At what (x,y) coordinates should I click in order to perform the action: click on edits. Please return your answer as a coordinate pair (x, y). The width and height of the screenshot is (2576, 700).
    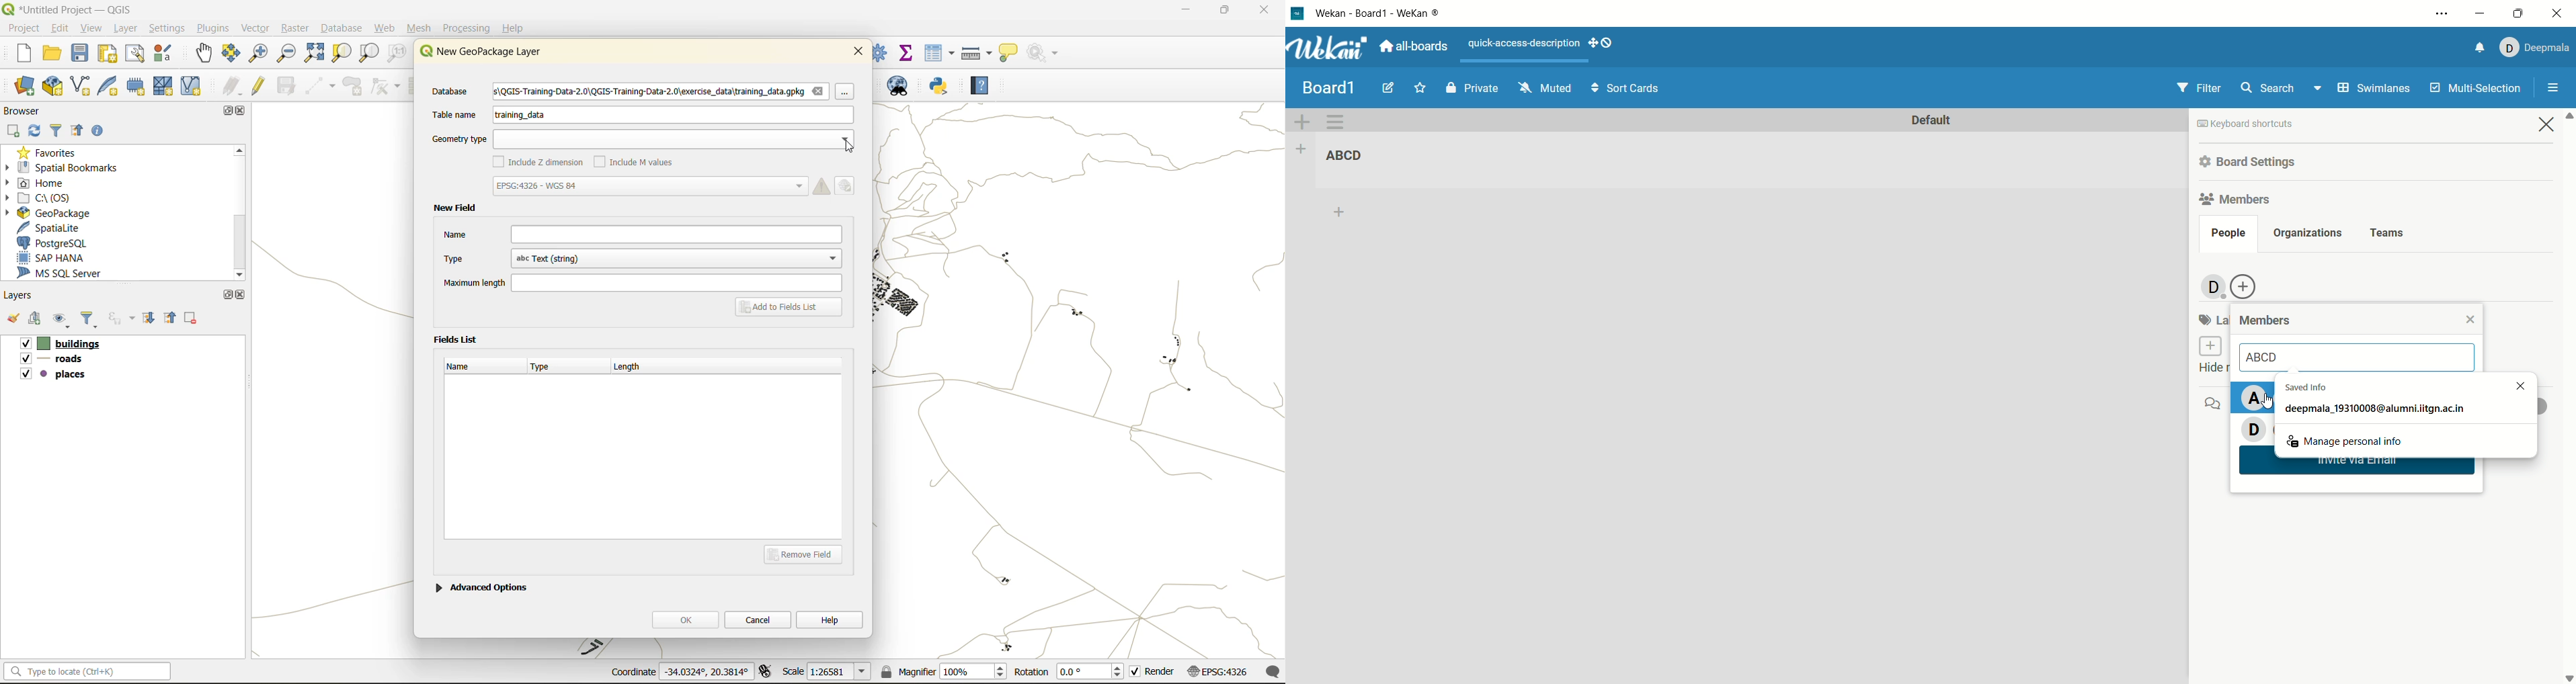
    Looking at the image, I should click on (232, 86).